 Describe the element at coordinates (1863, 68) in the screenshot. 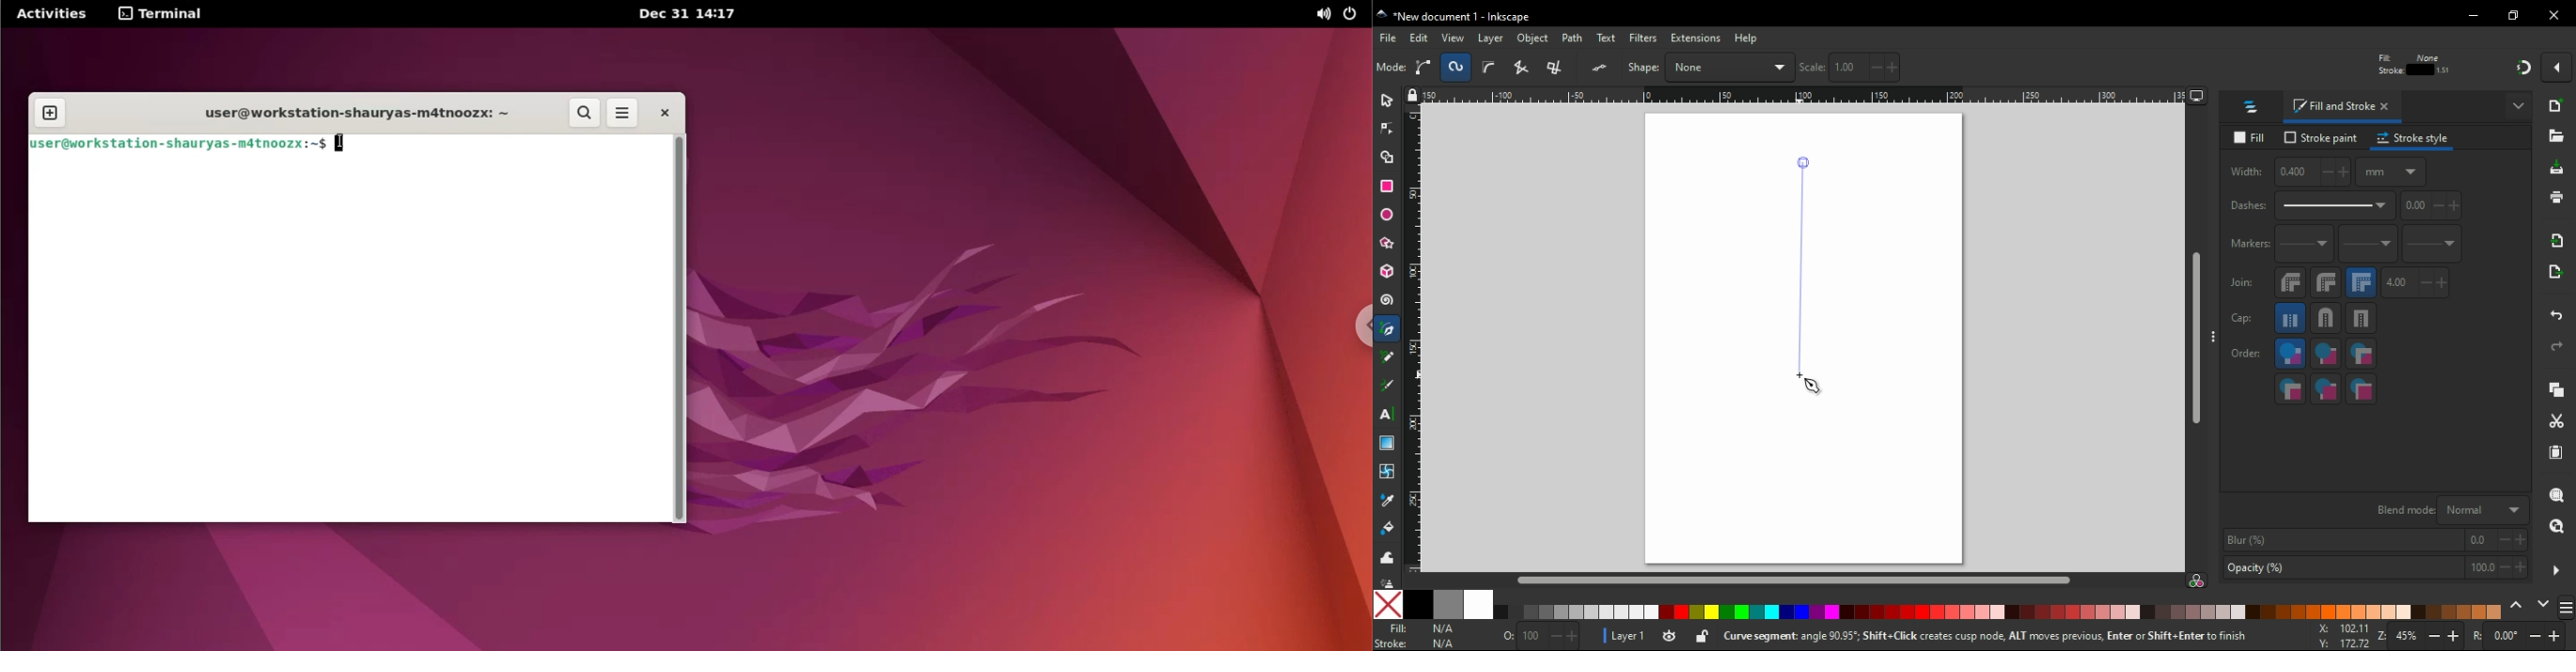

I see `horizontal coordinates` at that location.